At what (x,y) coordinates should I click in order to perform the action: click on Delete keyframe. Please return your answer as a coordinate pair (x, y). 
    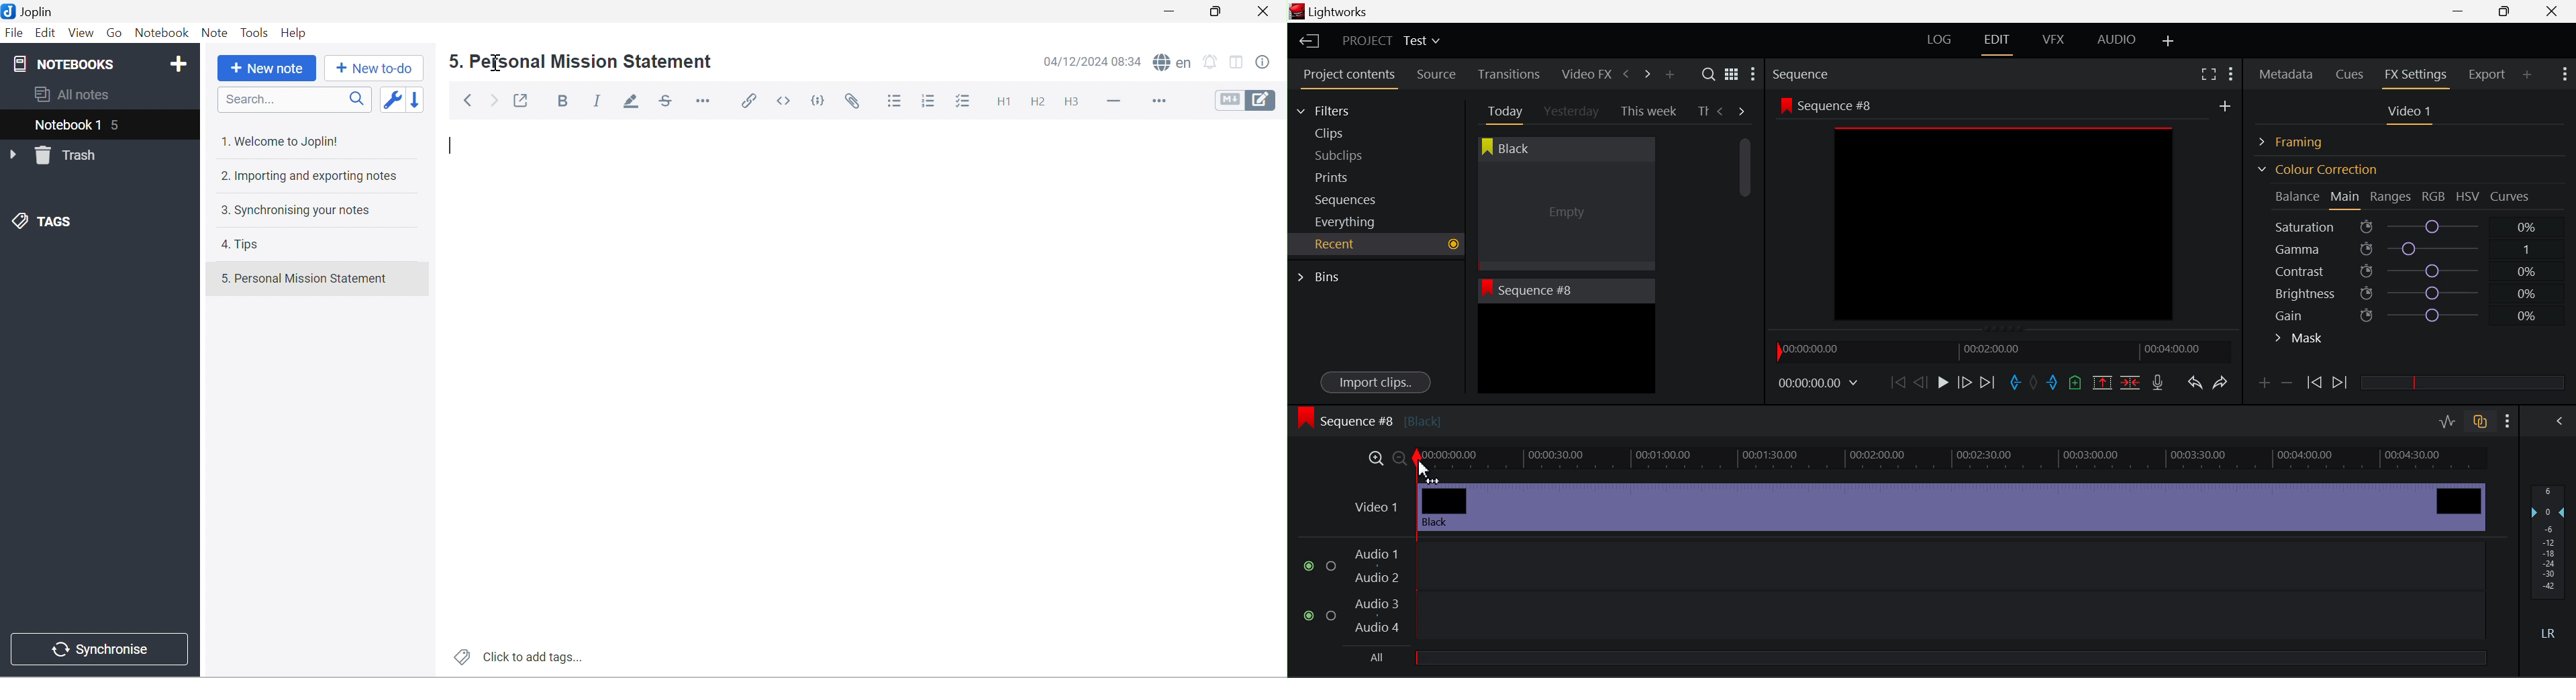
    Looking at the image, I should click on (2287, 385).